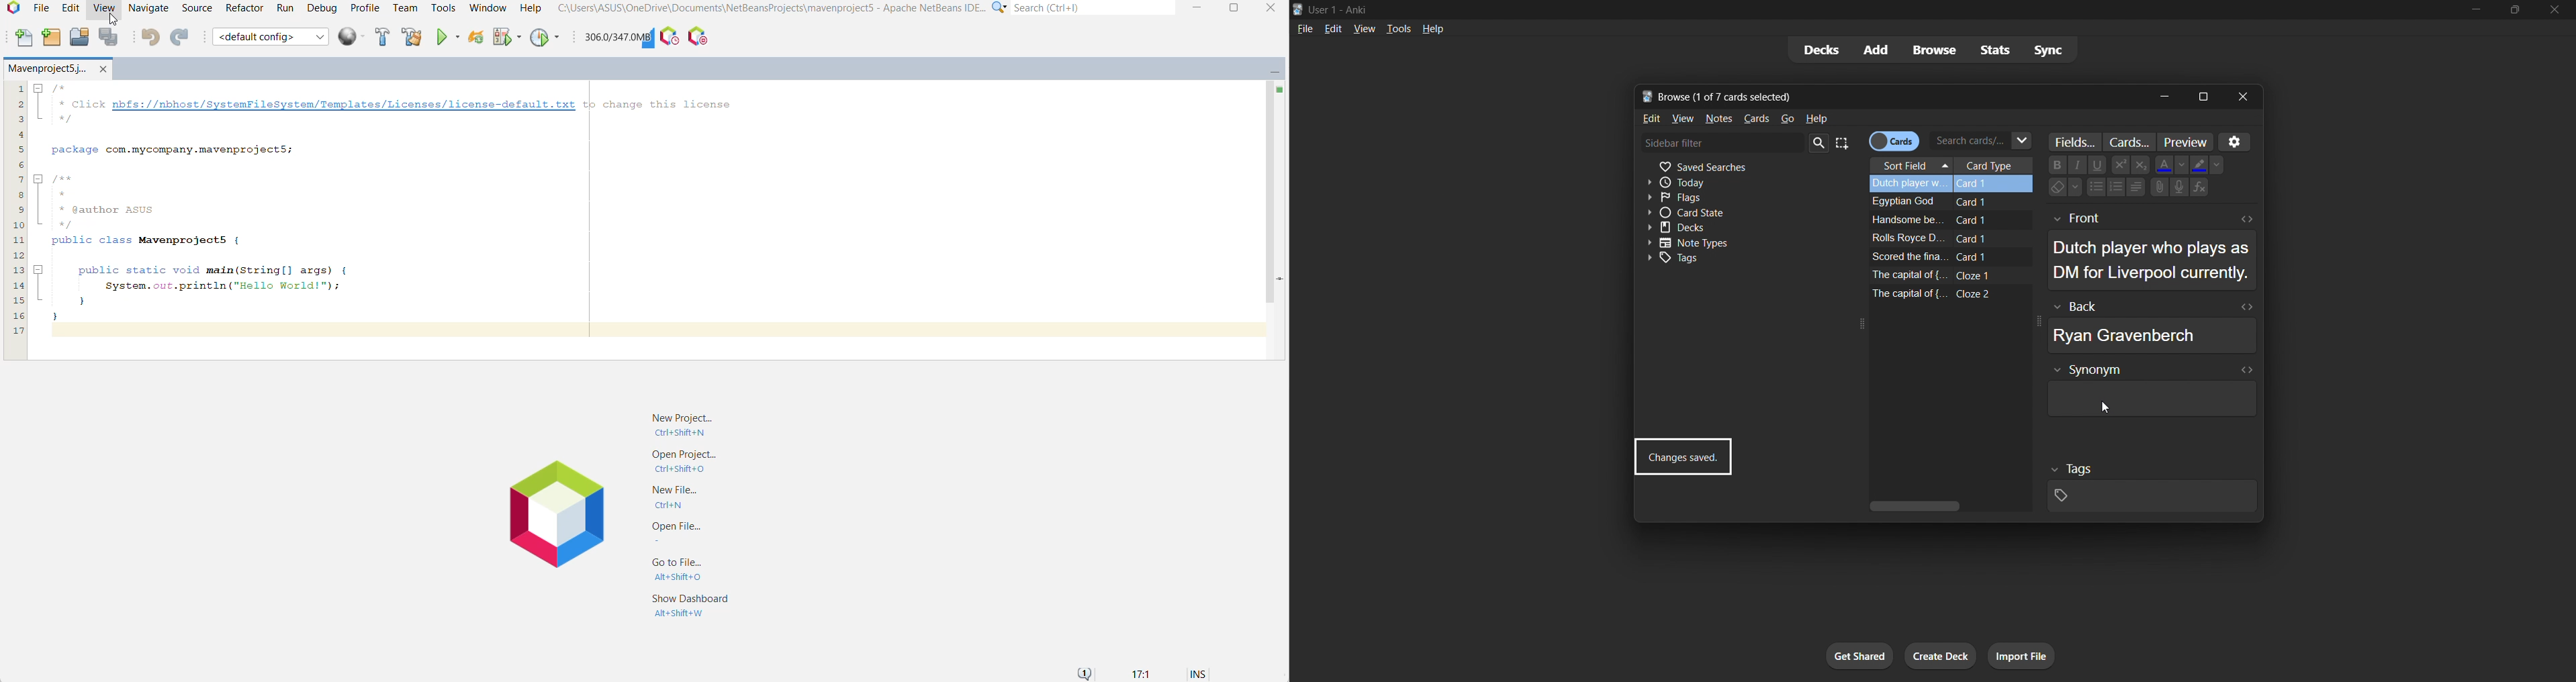 The image size is (2576, 700). I want to click on close, so click(2244, 96).